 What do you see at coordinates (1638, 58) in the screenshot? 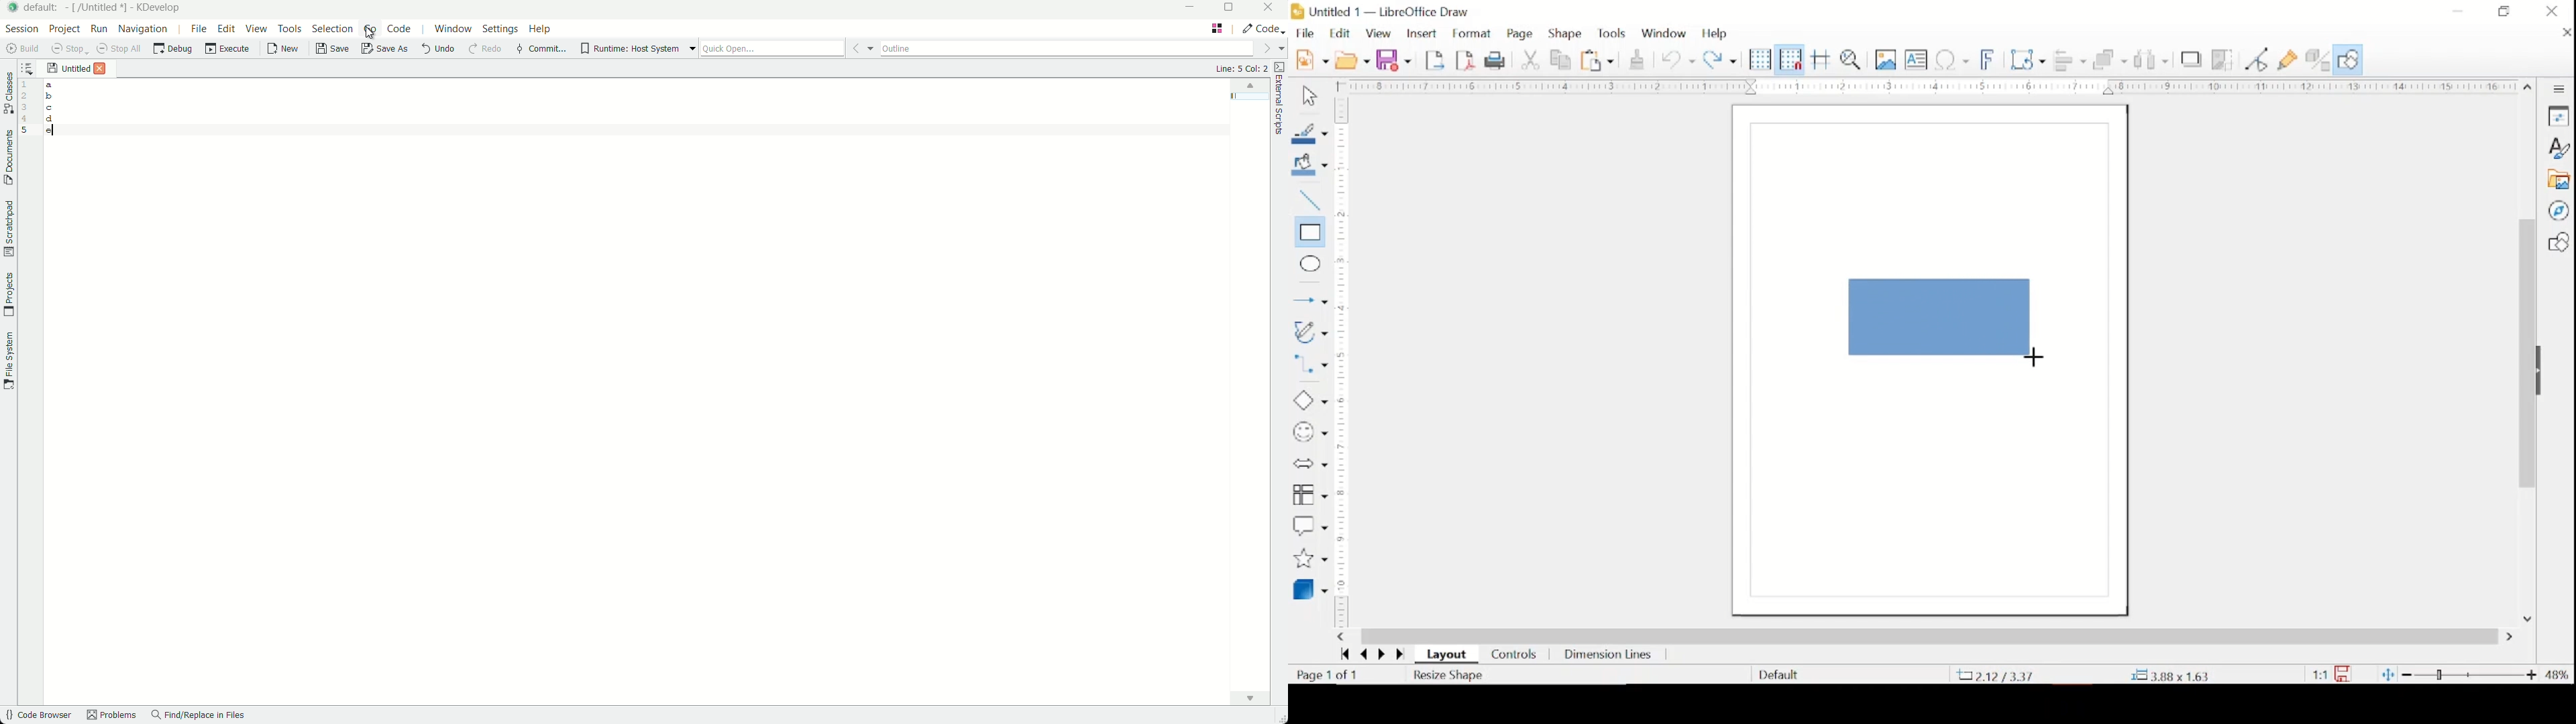
I see `clone formatting` at bounding box center [1638, 58].